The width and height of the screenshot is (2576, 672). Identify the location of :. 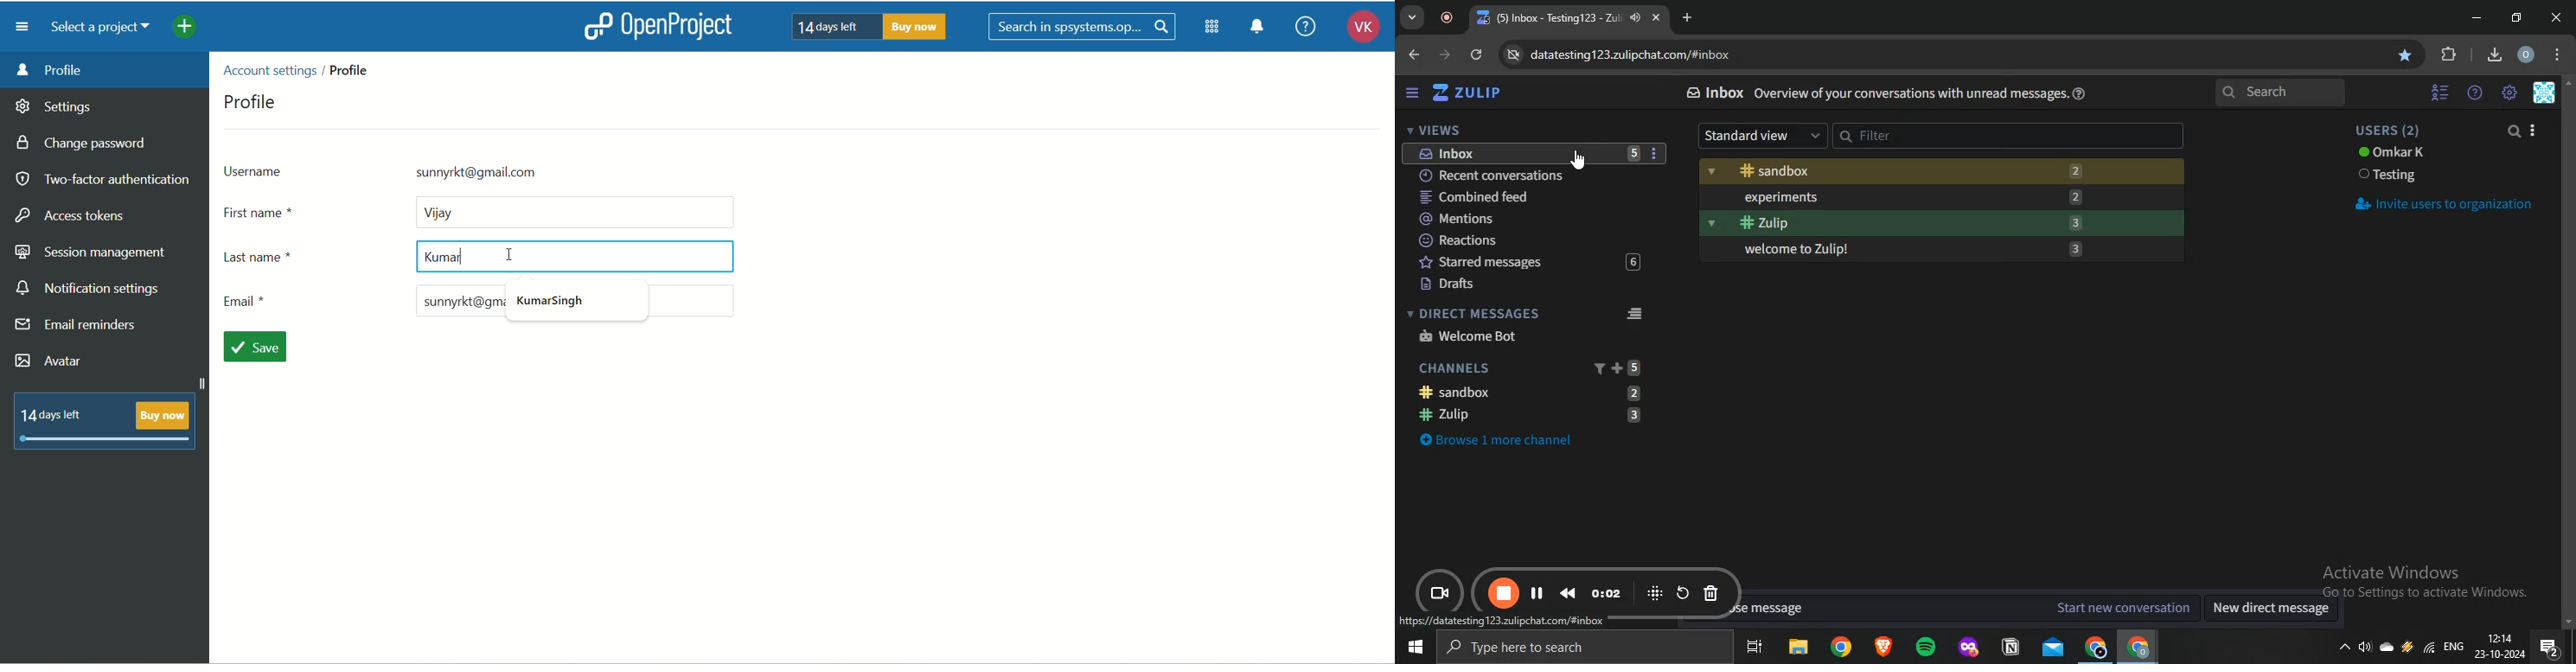
(1655, 155).